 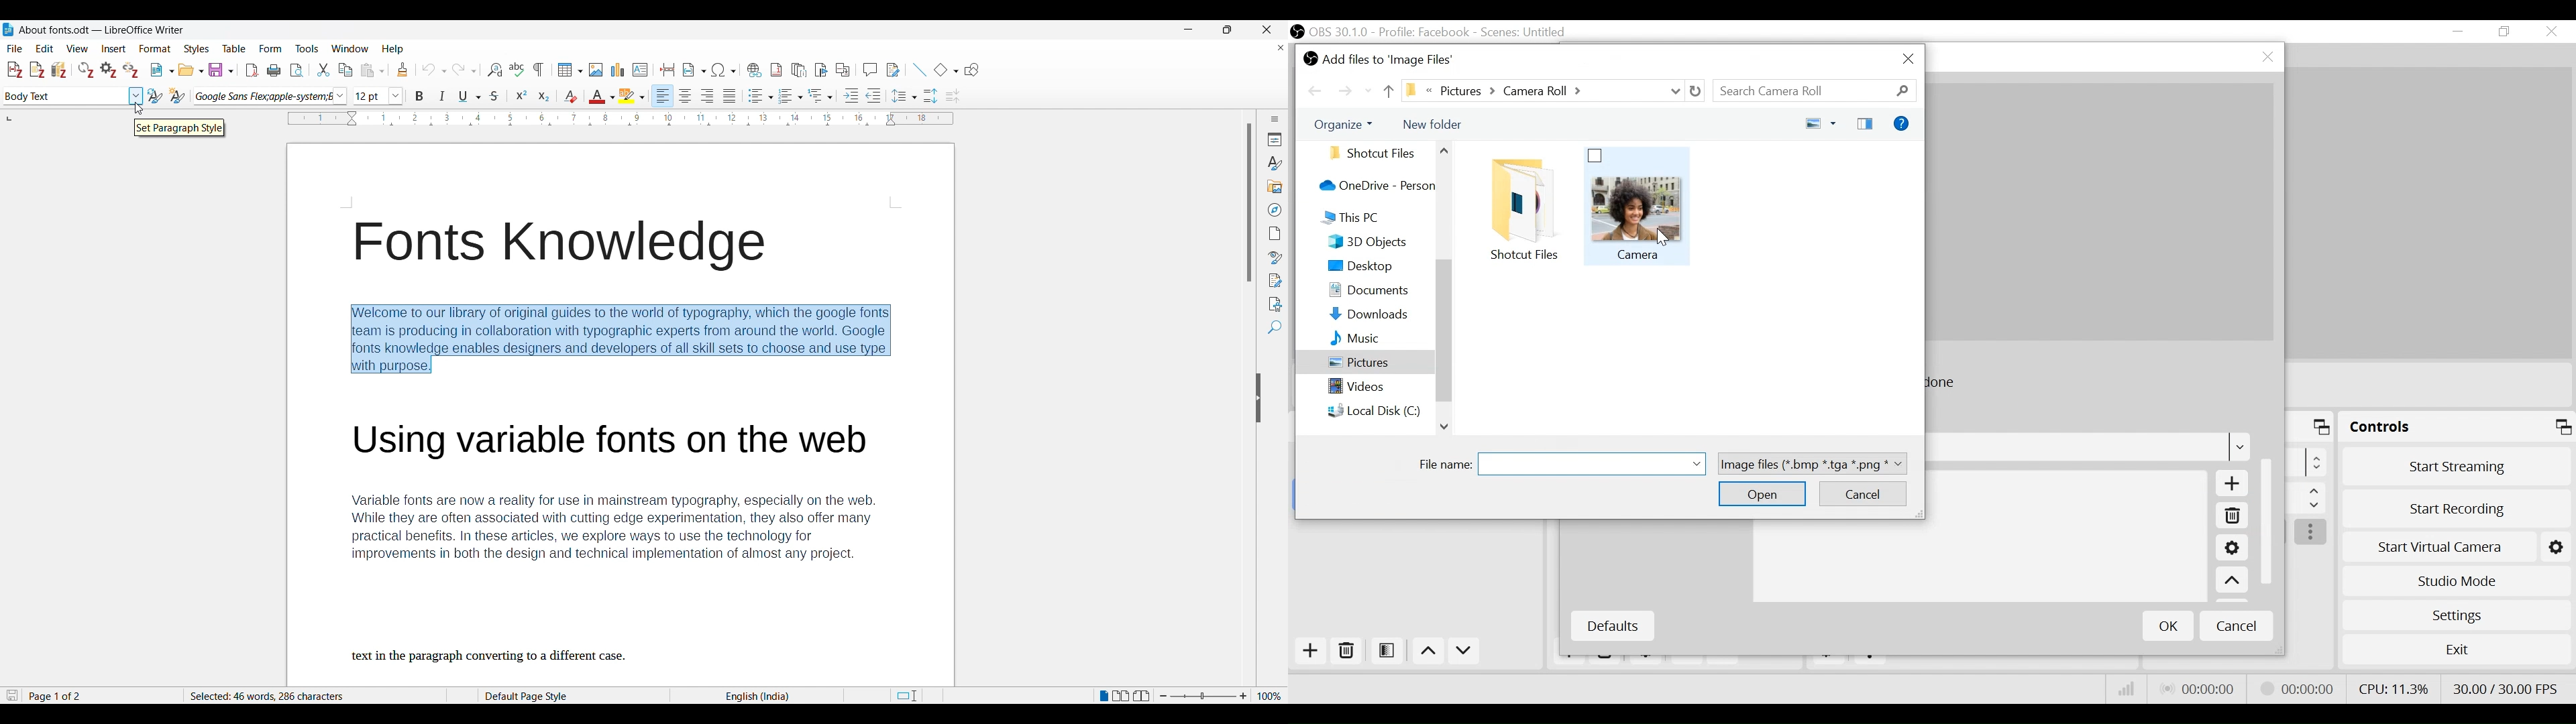 I want to click on Insert bookmark, so click(x=822, y=70).